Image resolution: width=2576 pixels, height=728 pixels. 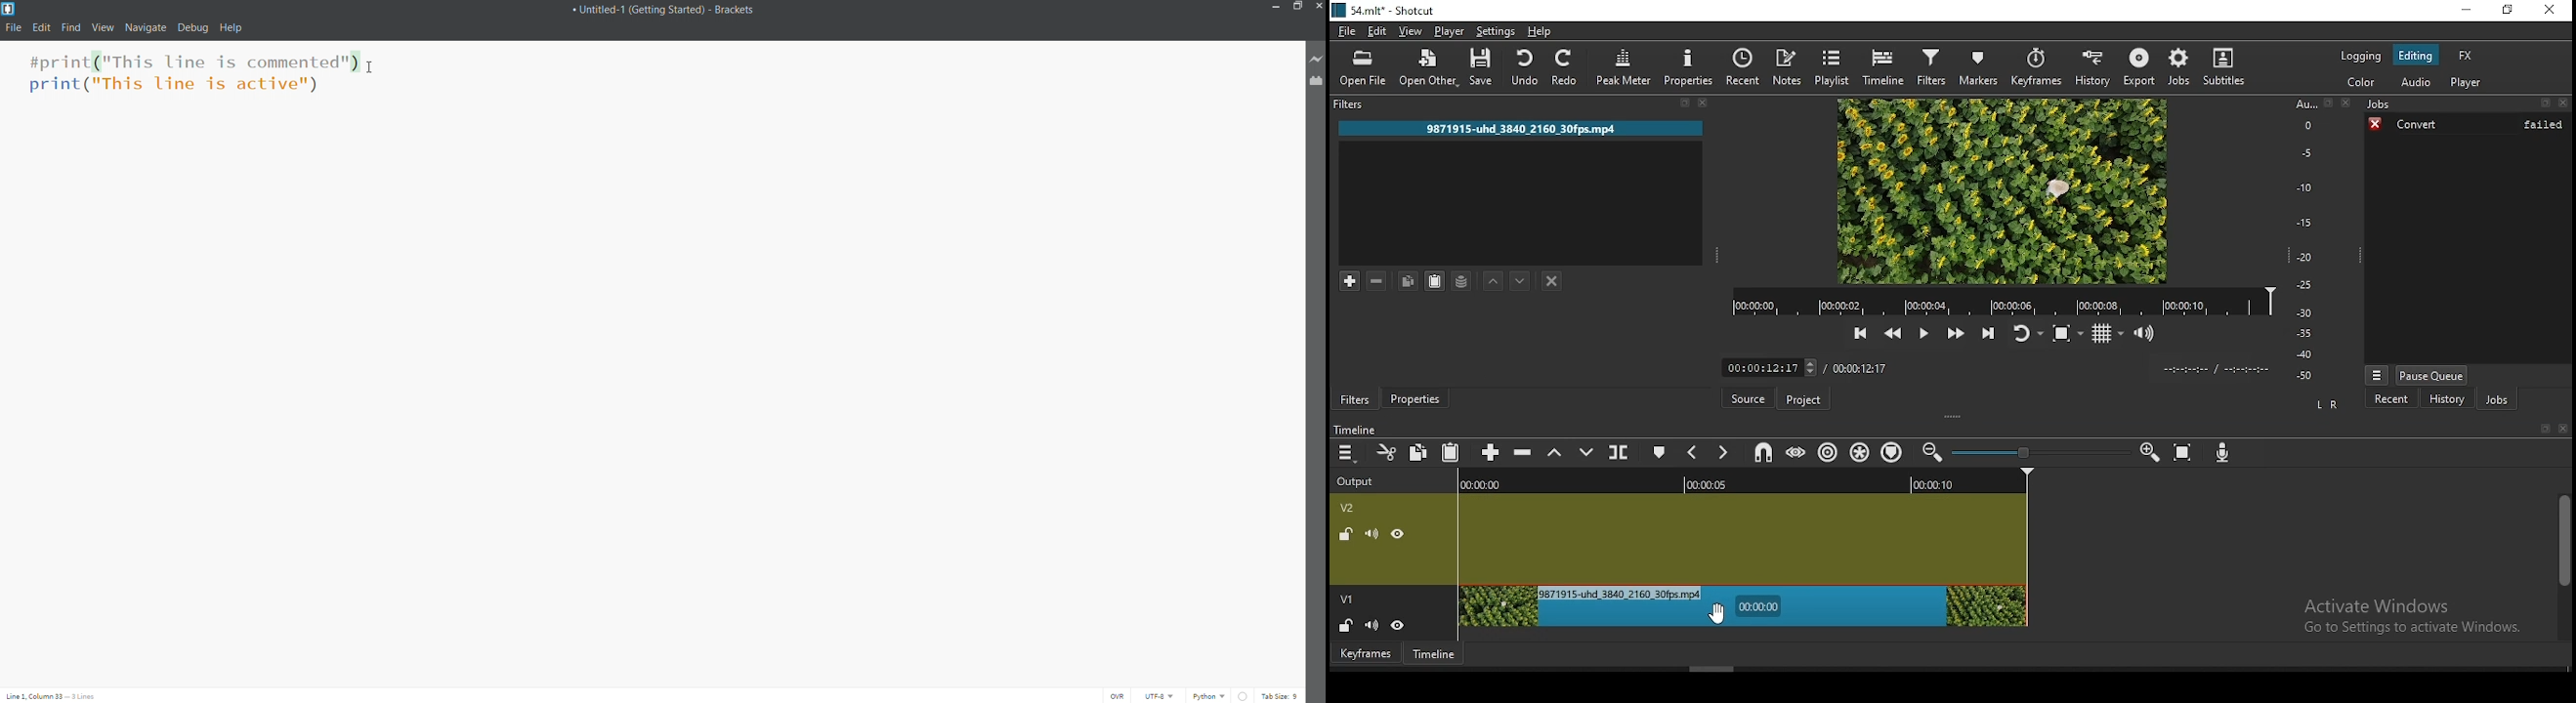 I want to click on volume control, so click(x=2146, y=335).